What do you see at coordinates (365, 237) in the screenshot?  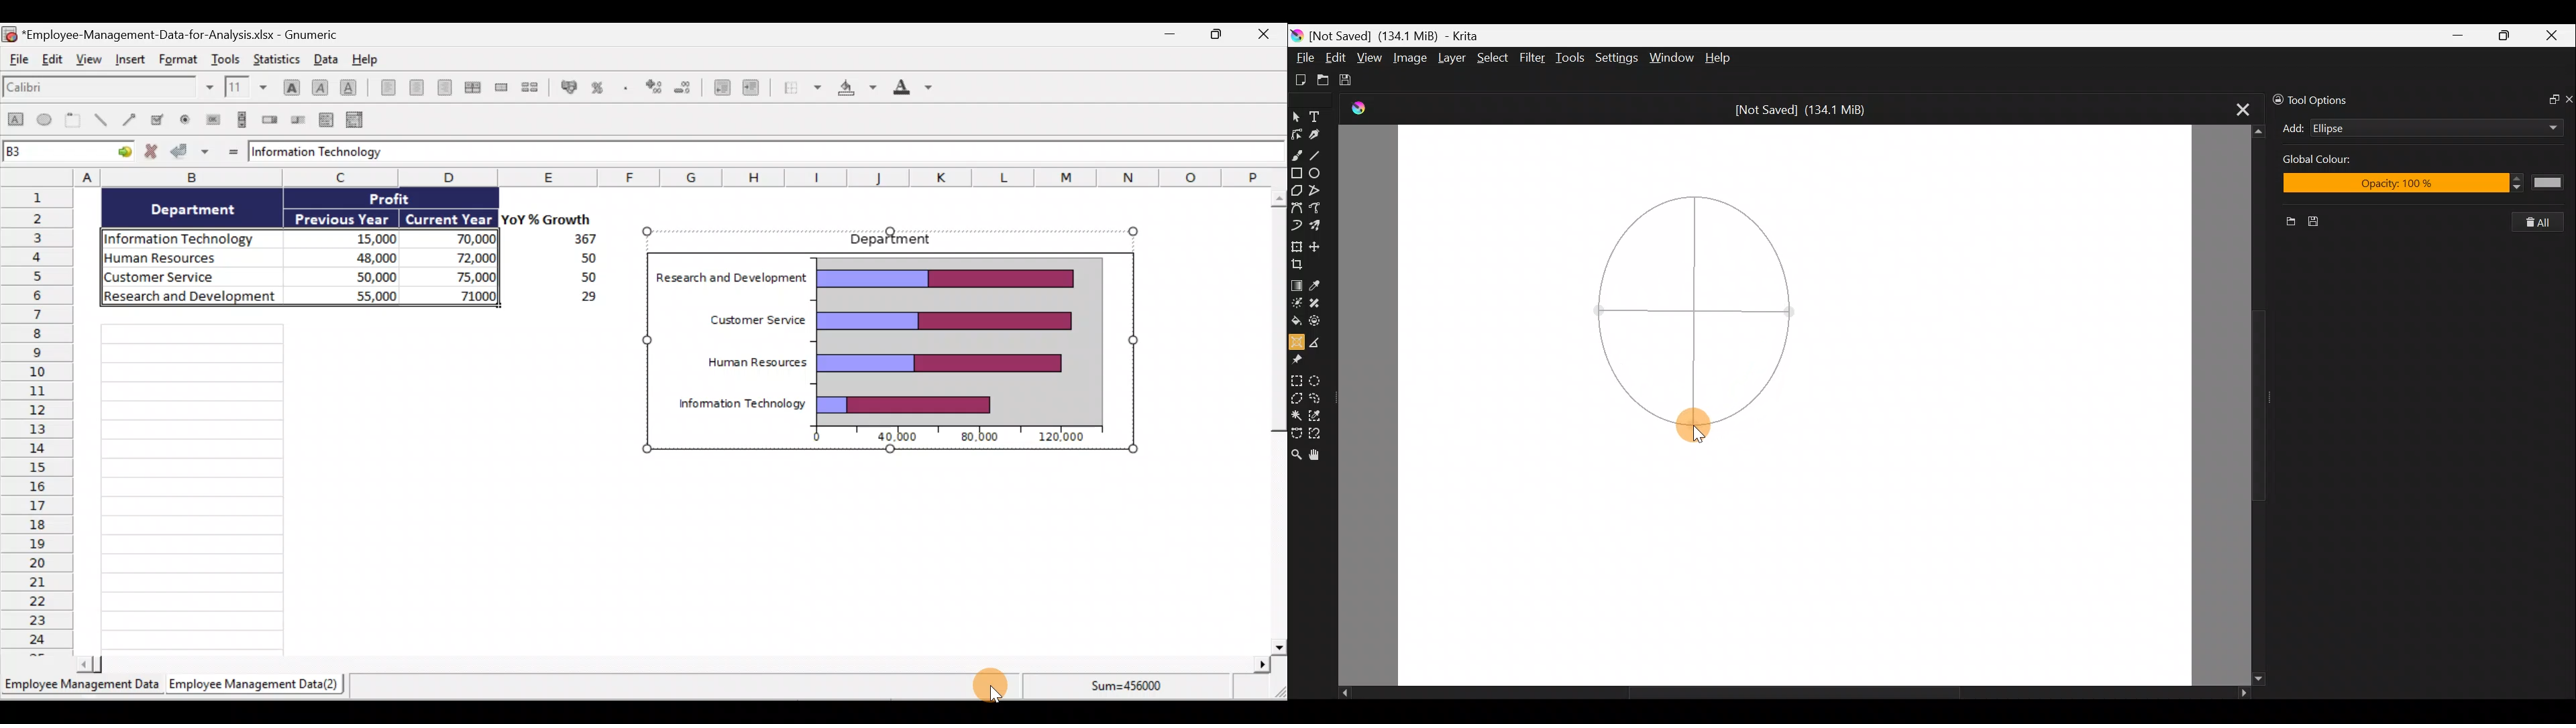 I see `15,000` at bounding box center [365, 237].